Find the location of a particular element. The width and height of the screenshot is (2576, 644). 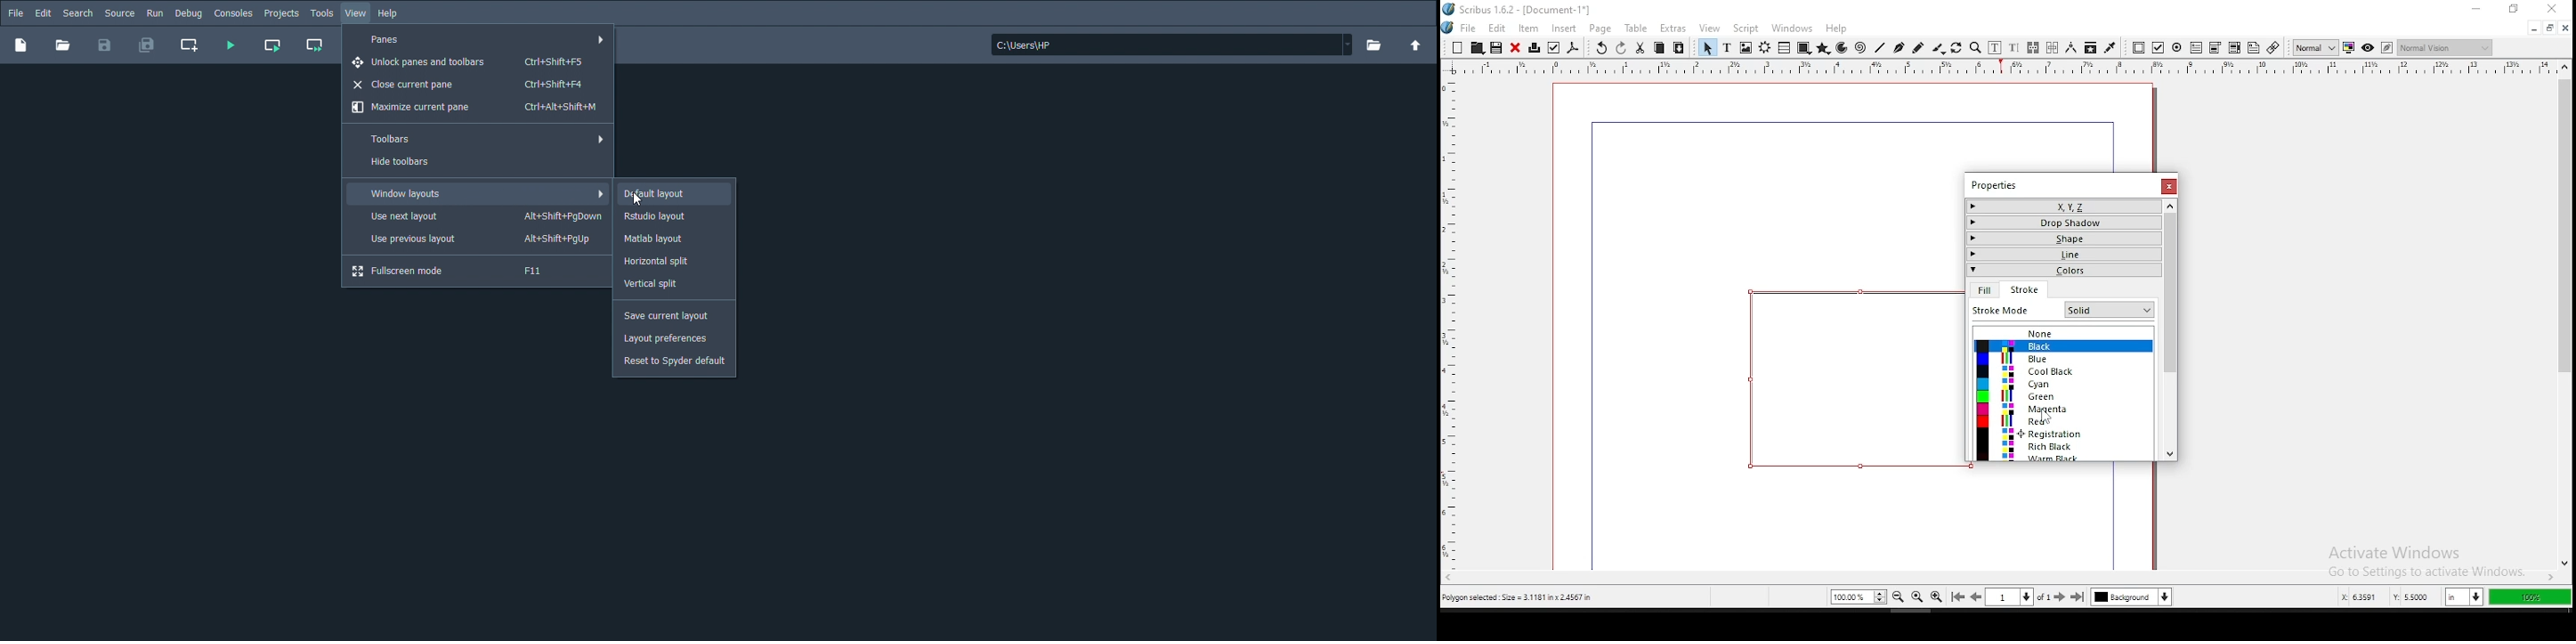

scroll bar is located at coordinates (2564, 315).